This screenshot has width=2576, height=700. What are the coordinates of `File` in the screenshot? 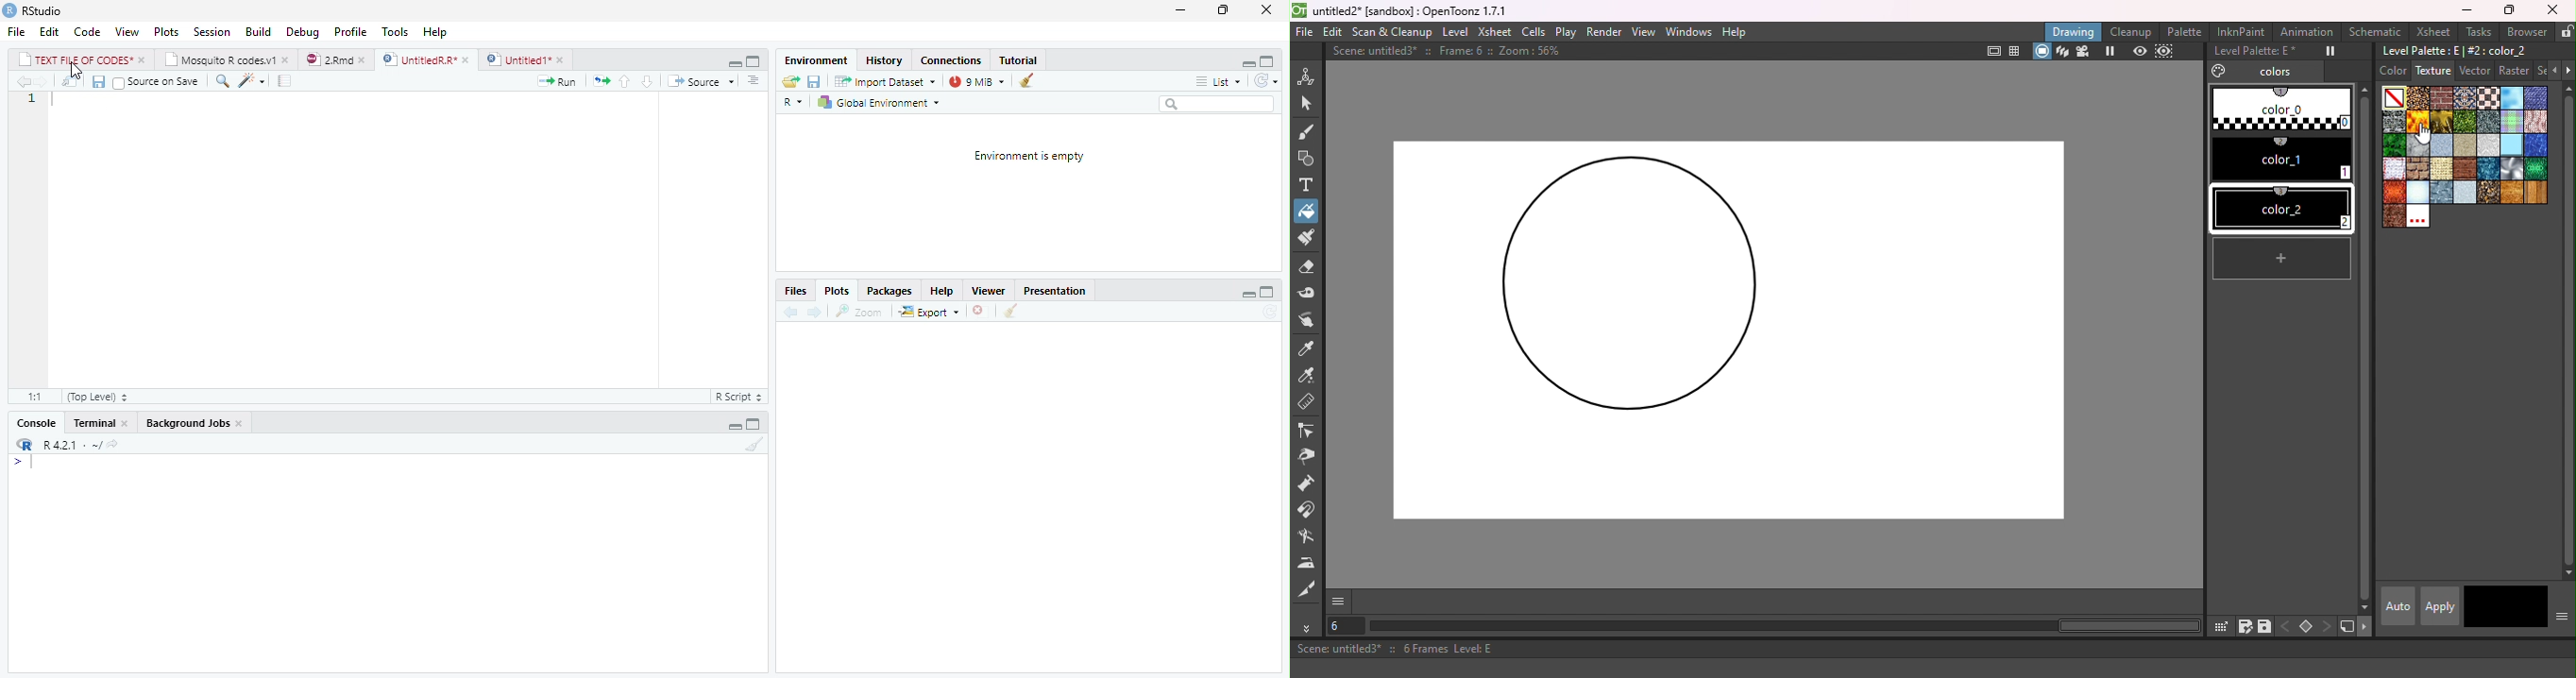 It's located at (14, 33).